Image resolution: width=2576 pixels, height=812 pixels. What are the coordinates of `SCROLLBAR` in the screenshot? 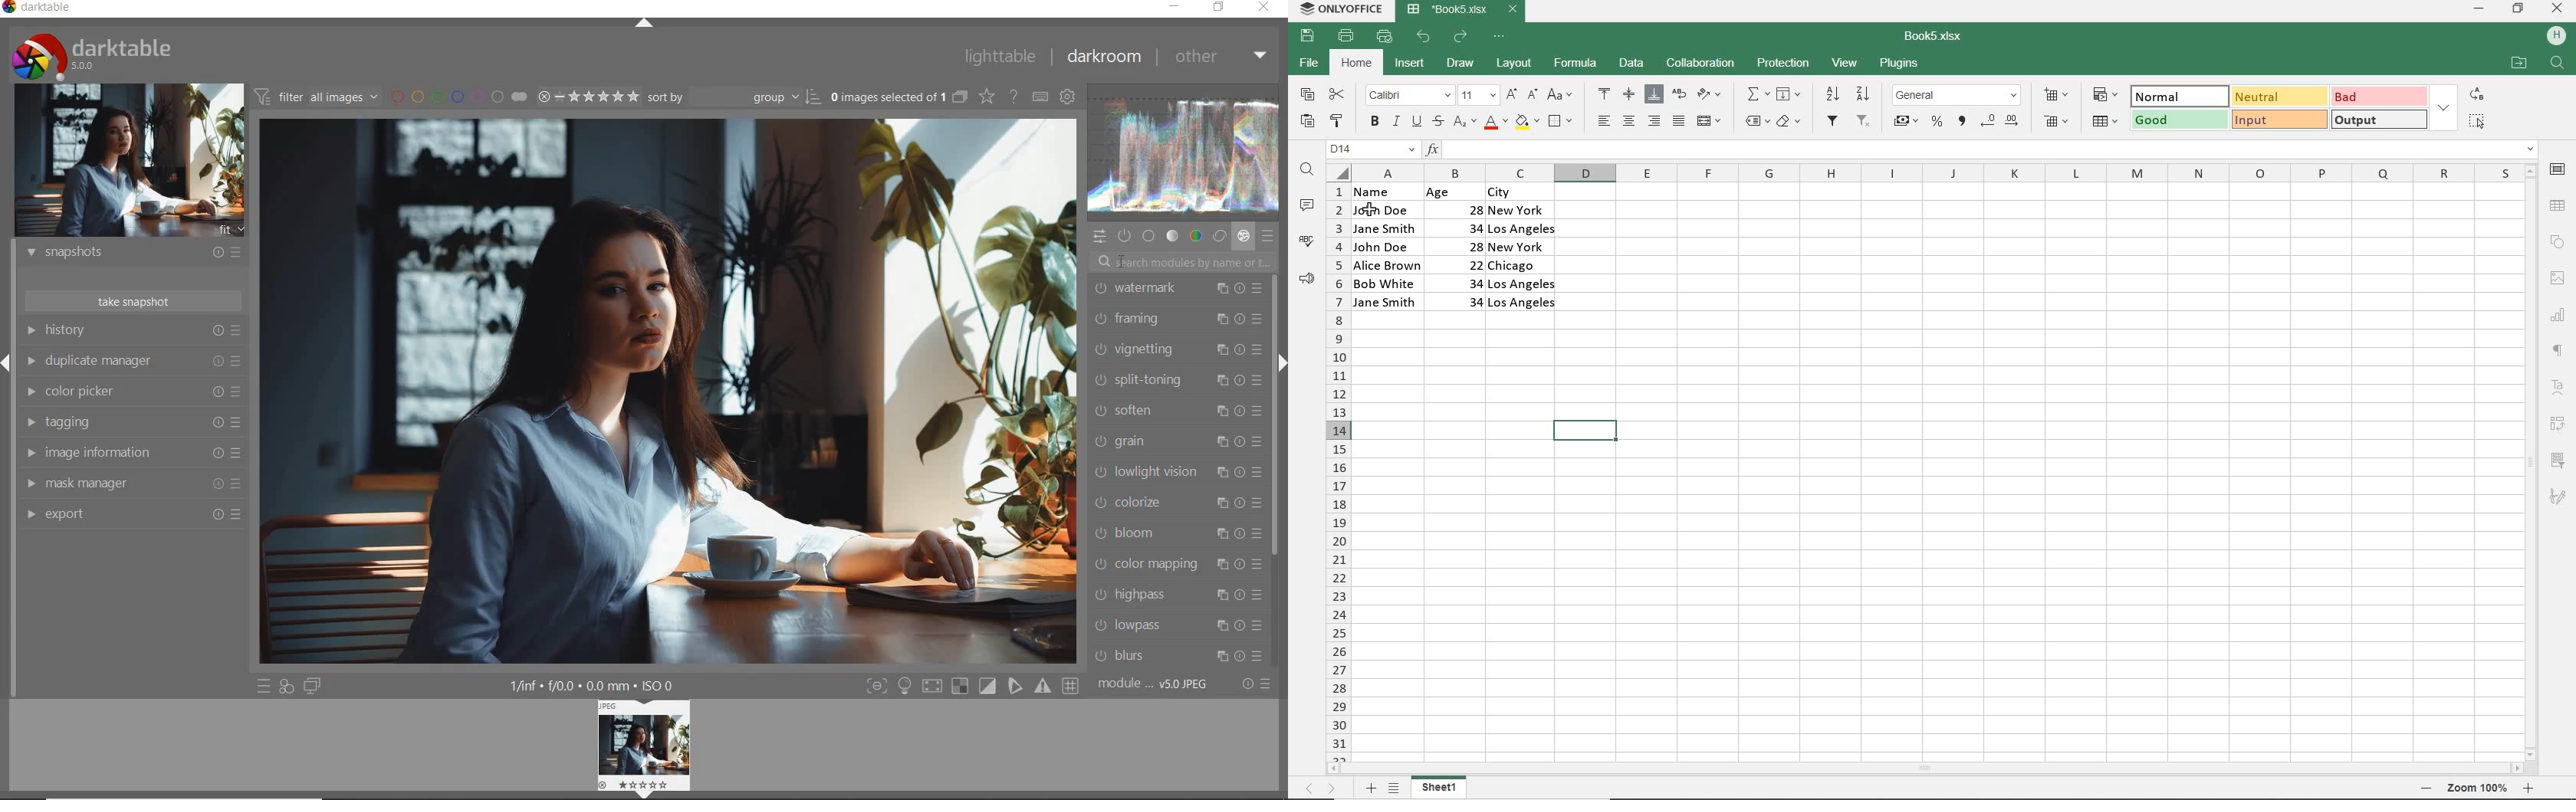 It's located at (1930, 768).